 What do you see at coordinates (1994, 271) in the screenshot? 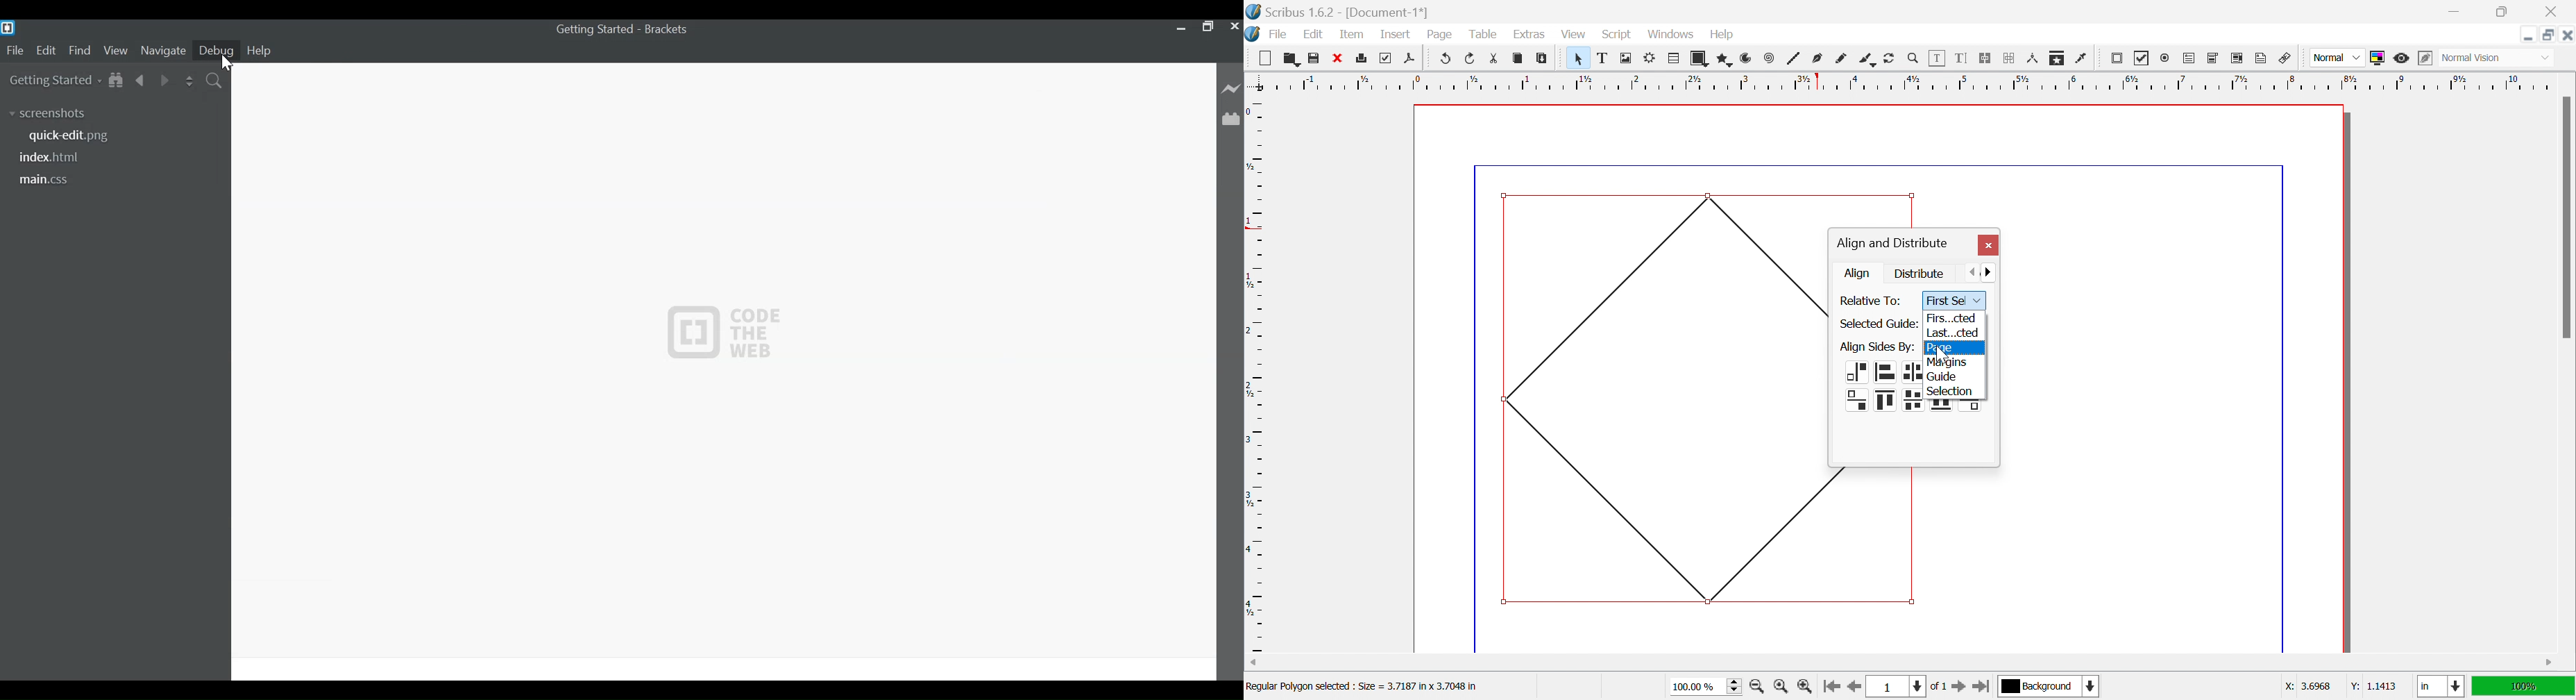
I see `Next` at bounding box center [1994, 271].